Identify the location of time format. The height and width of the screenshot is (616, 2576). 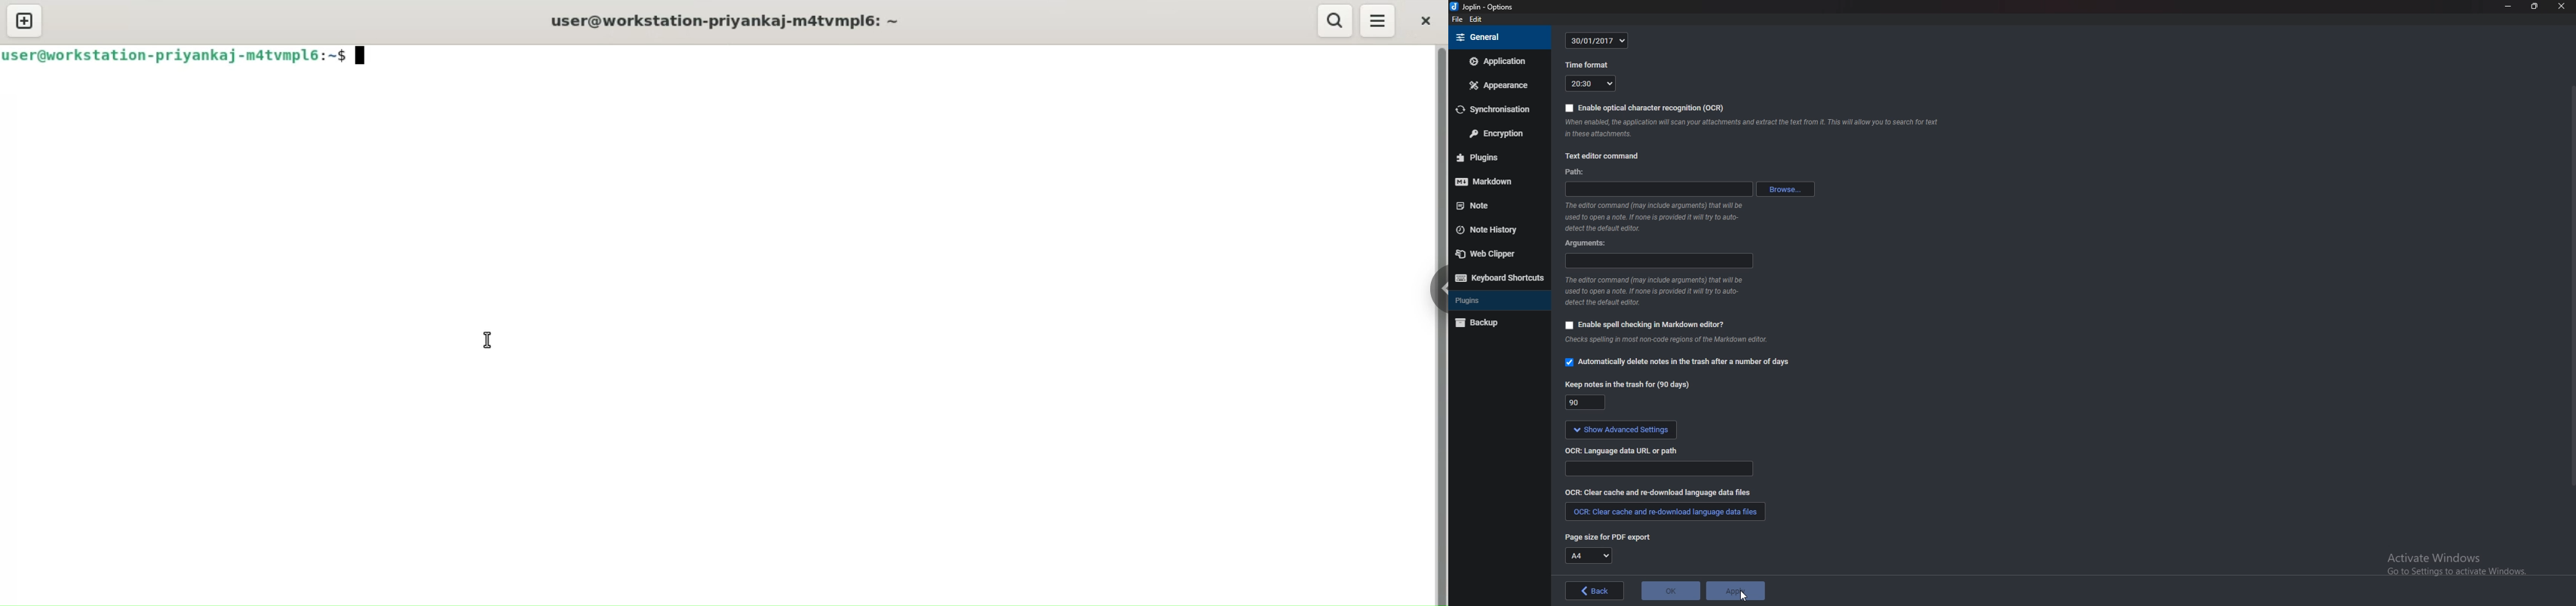
(1588, 66).